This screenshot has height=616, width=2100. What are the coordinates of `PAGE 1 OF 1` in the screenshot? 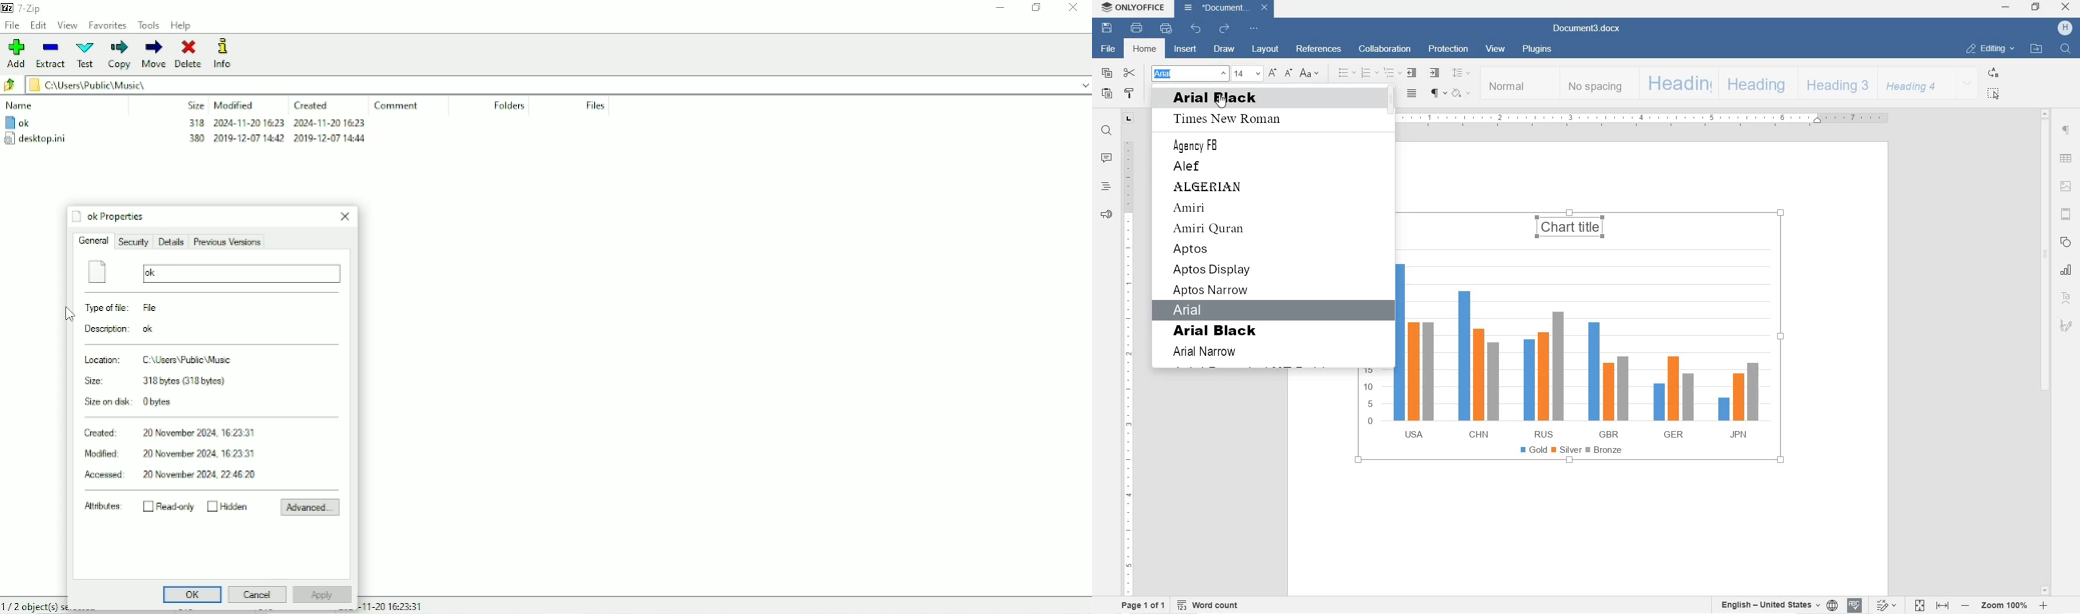 It's located at (1144, 606).